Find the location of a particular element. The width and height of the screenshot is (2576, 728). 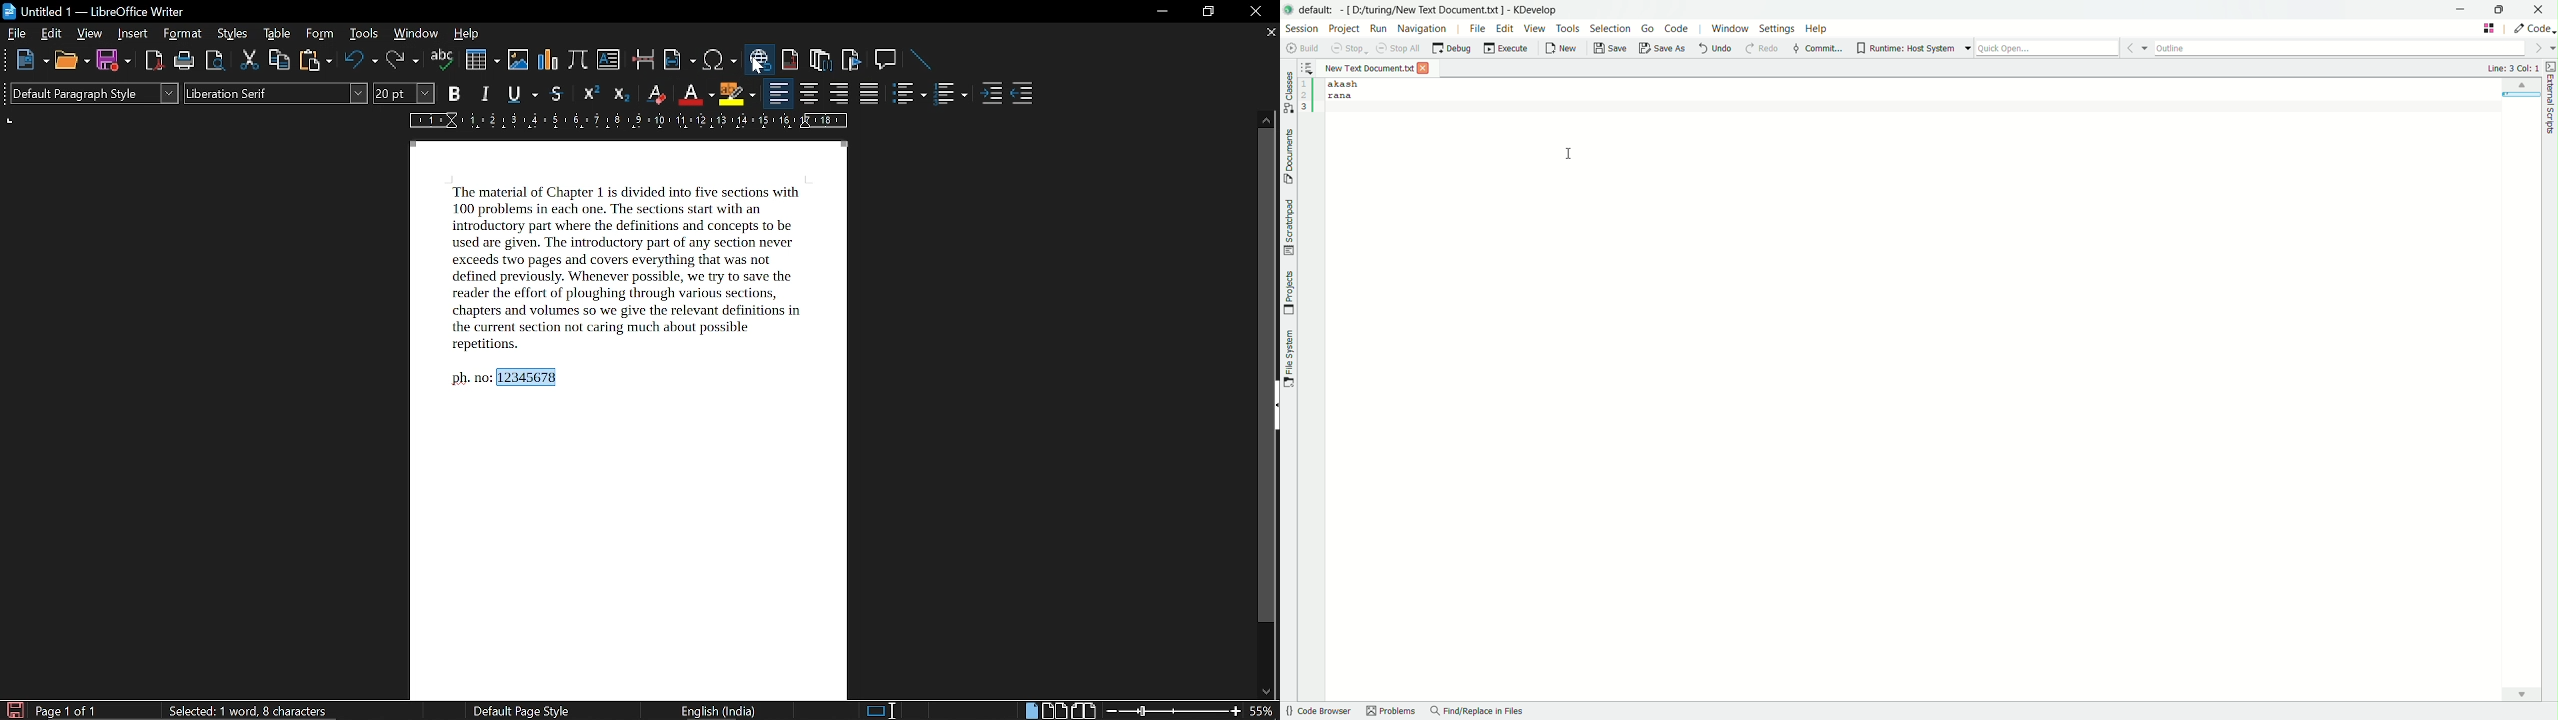

tools is located at coordinates (363, 35).